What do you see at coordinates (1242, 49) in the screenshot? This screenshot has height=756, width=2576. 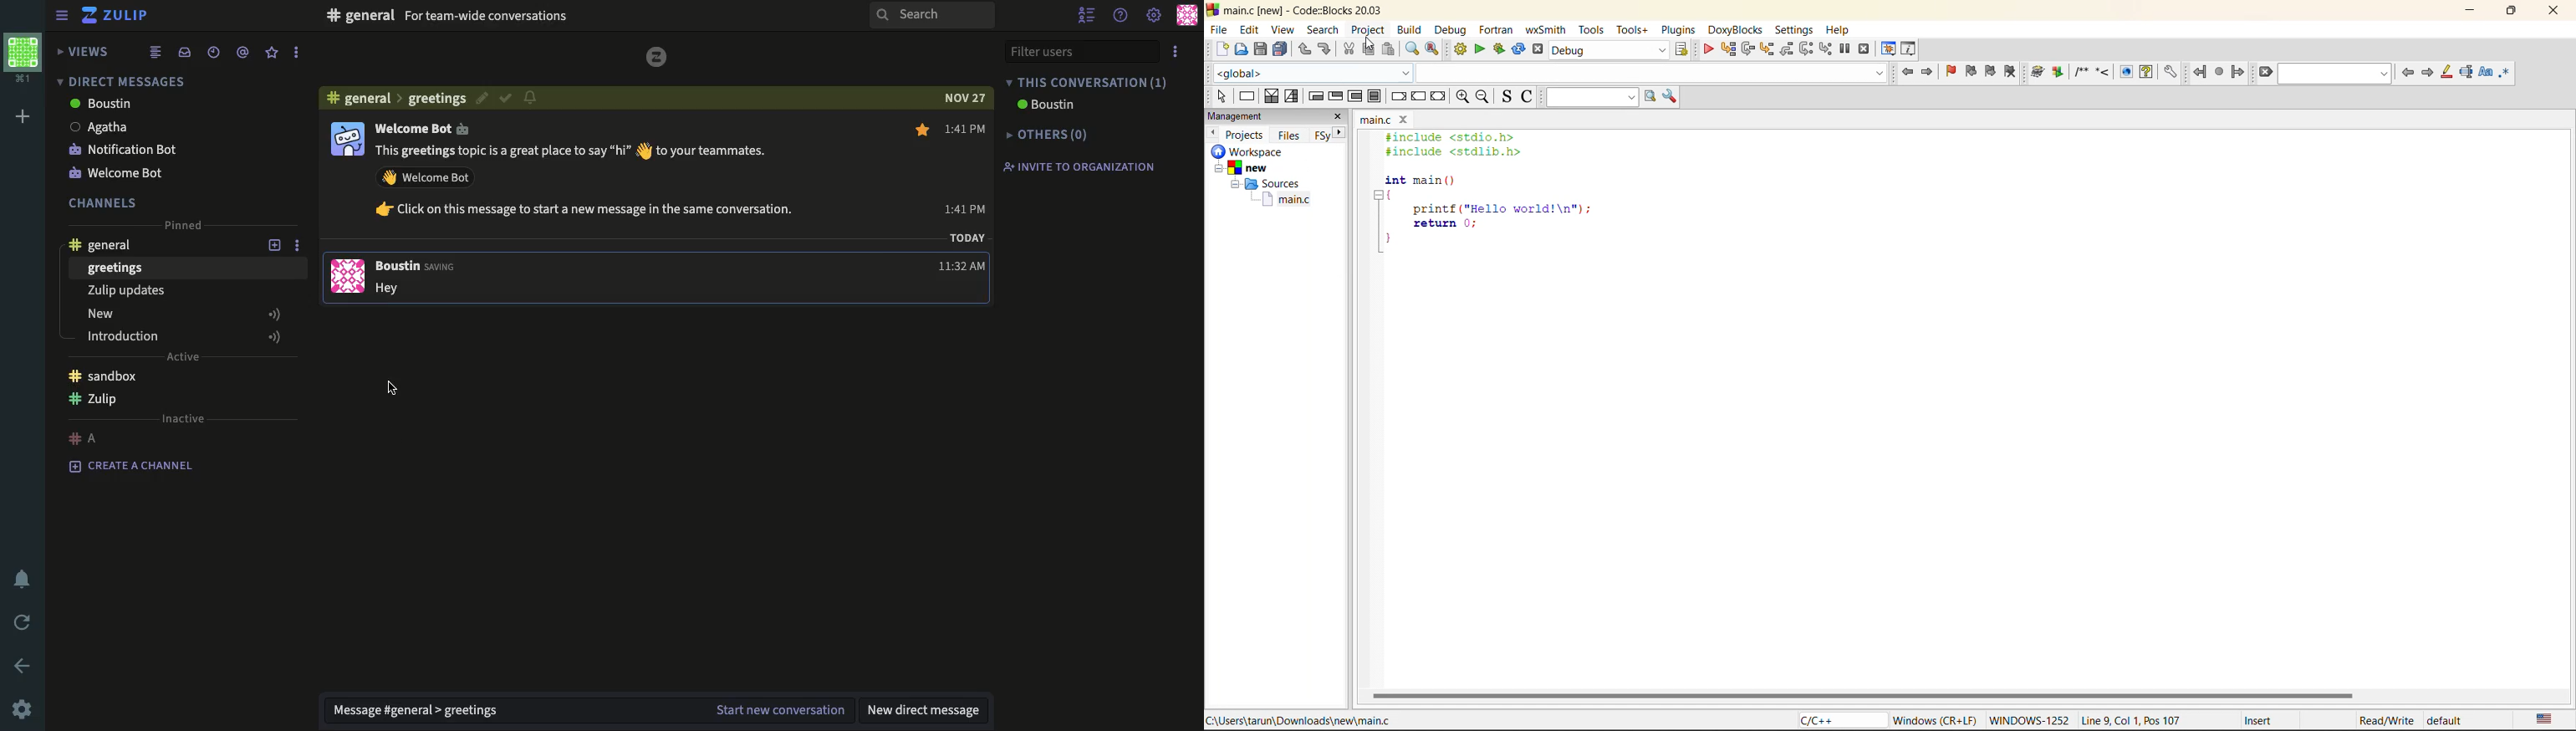 I see `open` at bounding box center [1242, 49].